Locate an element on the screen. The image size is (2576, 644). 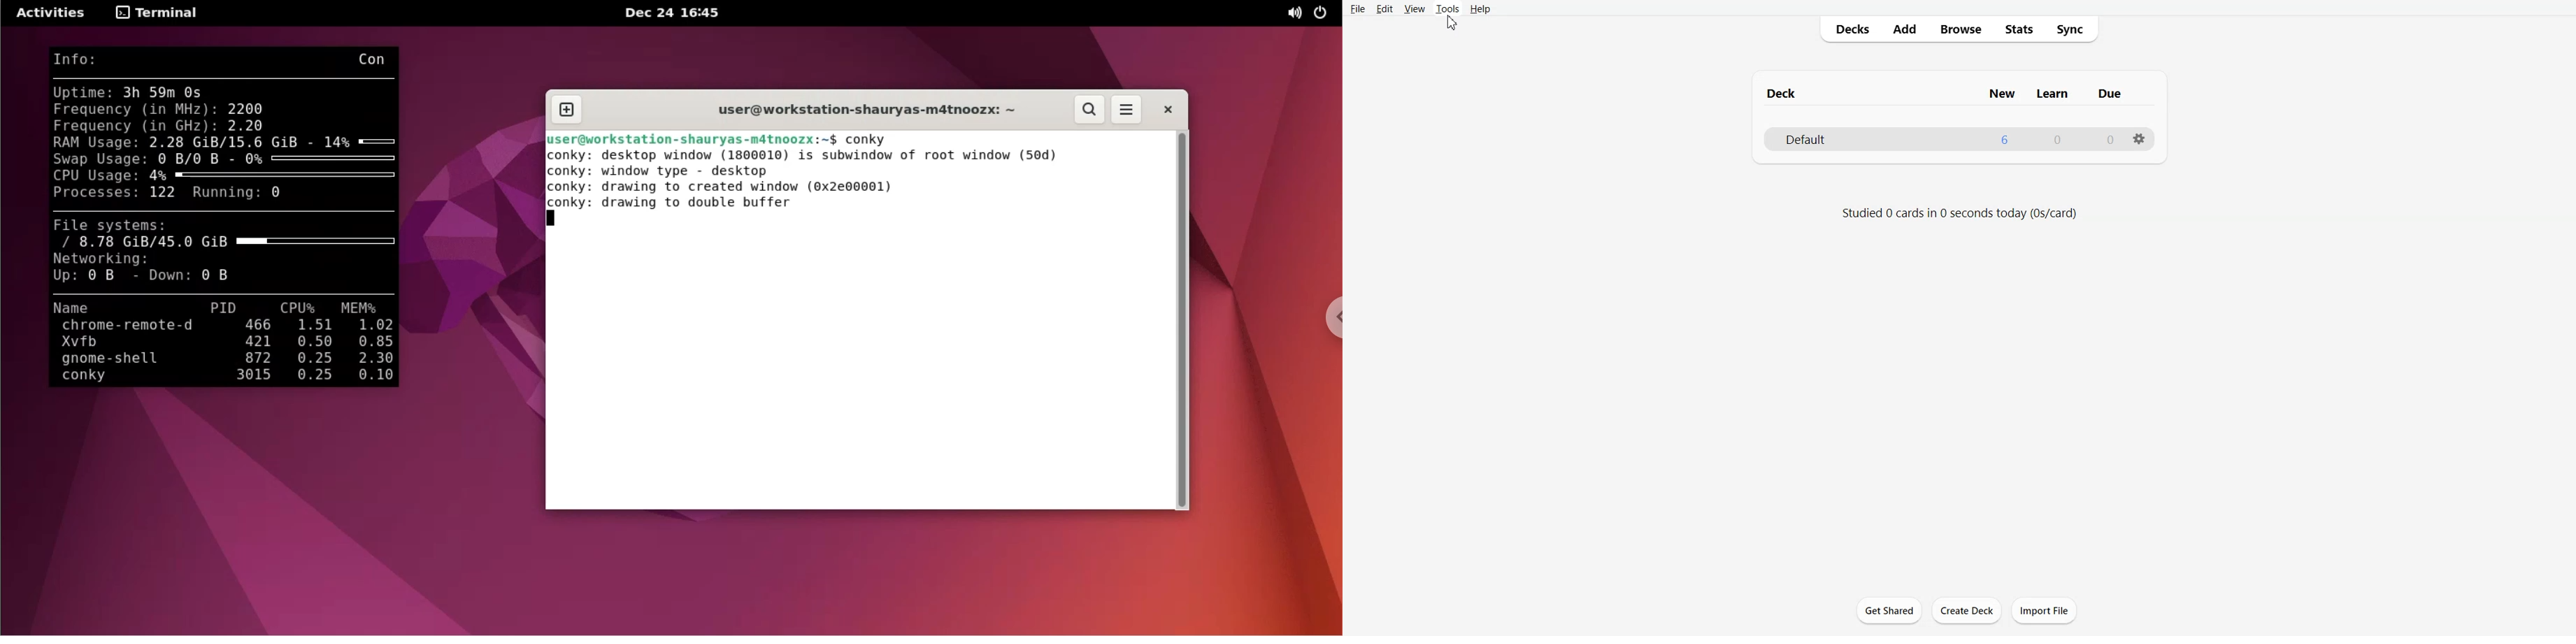
Add is located at coordinates (1904, 29).